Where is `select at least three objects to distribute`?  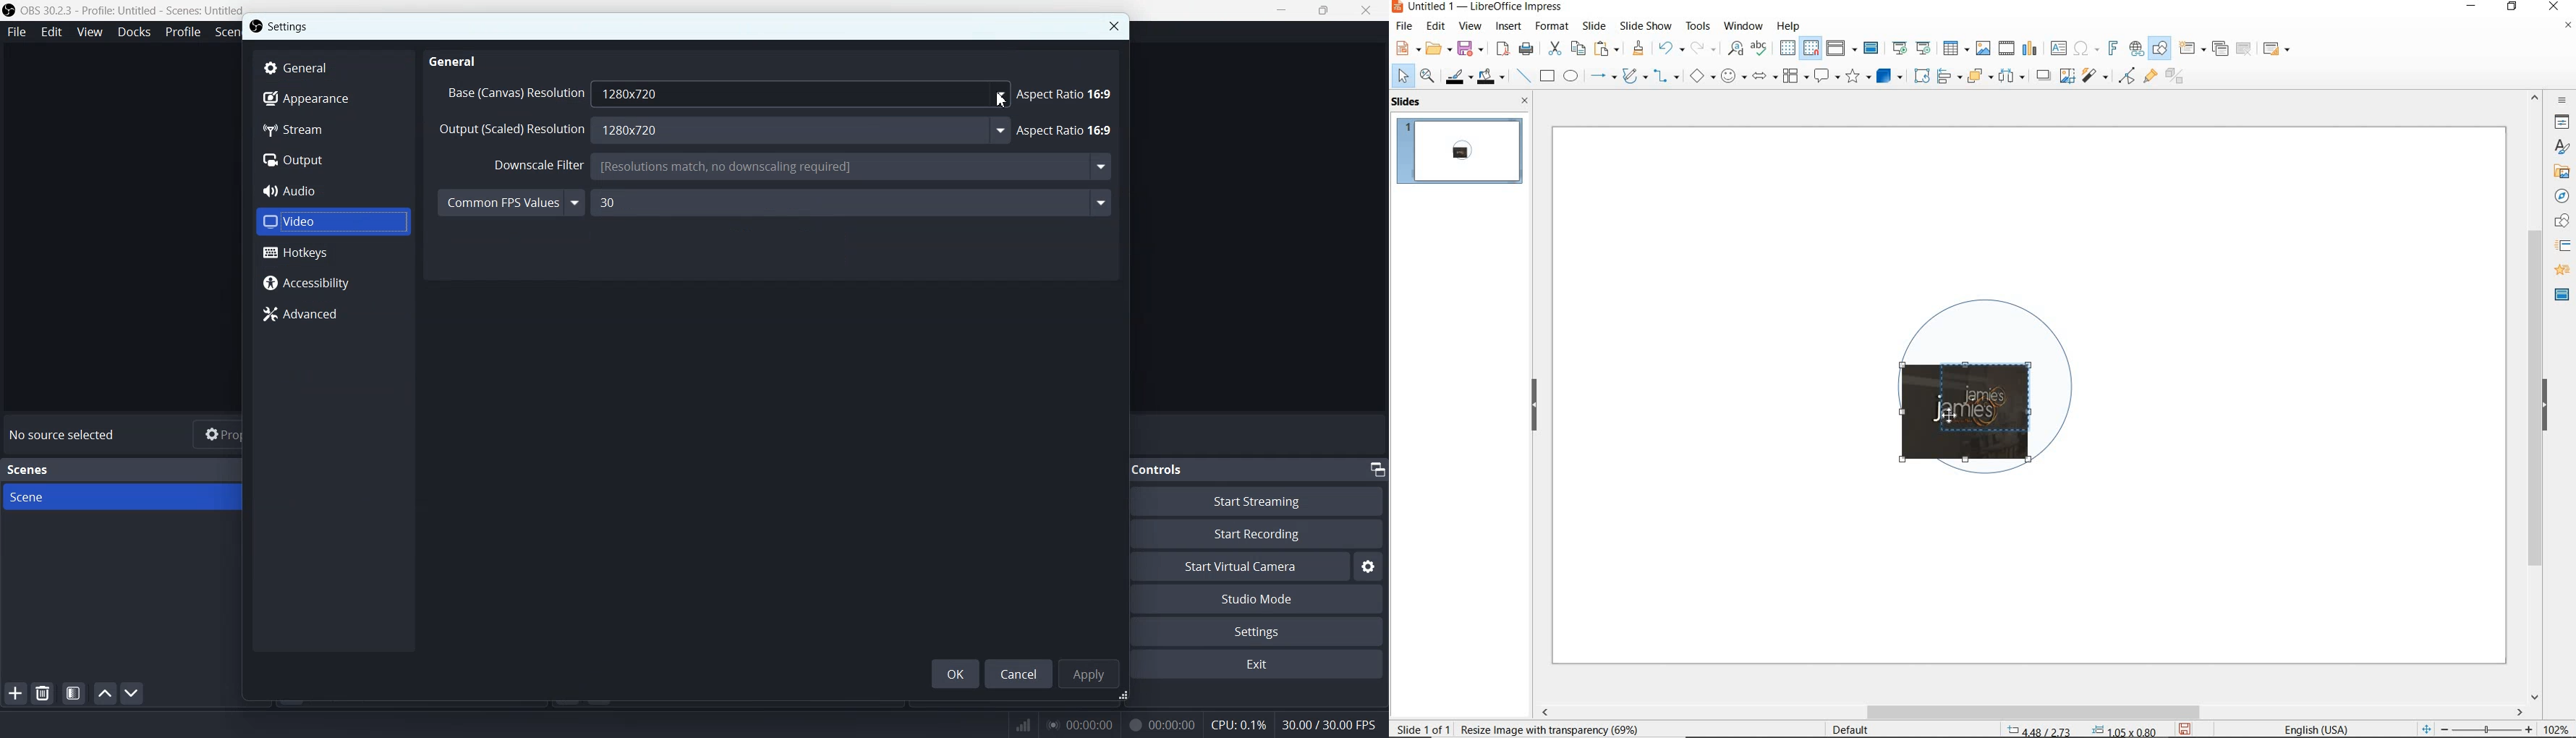 select at least three objects to distribute is located at coordinates (2012, 76).